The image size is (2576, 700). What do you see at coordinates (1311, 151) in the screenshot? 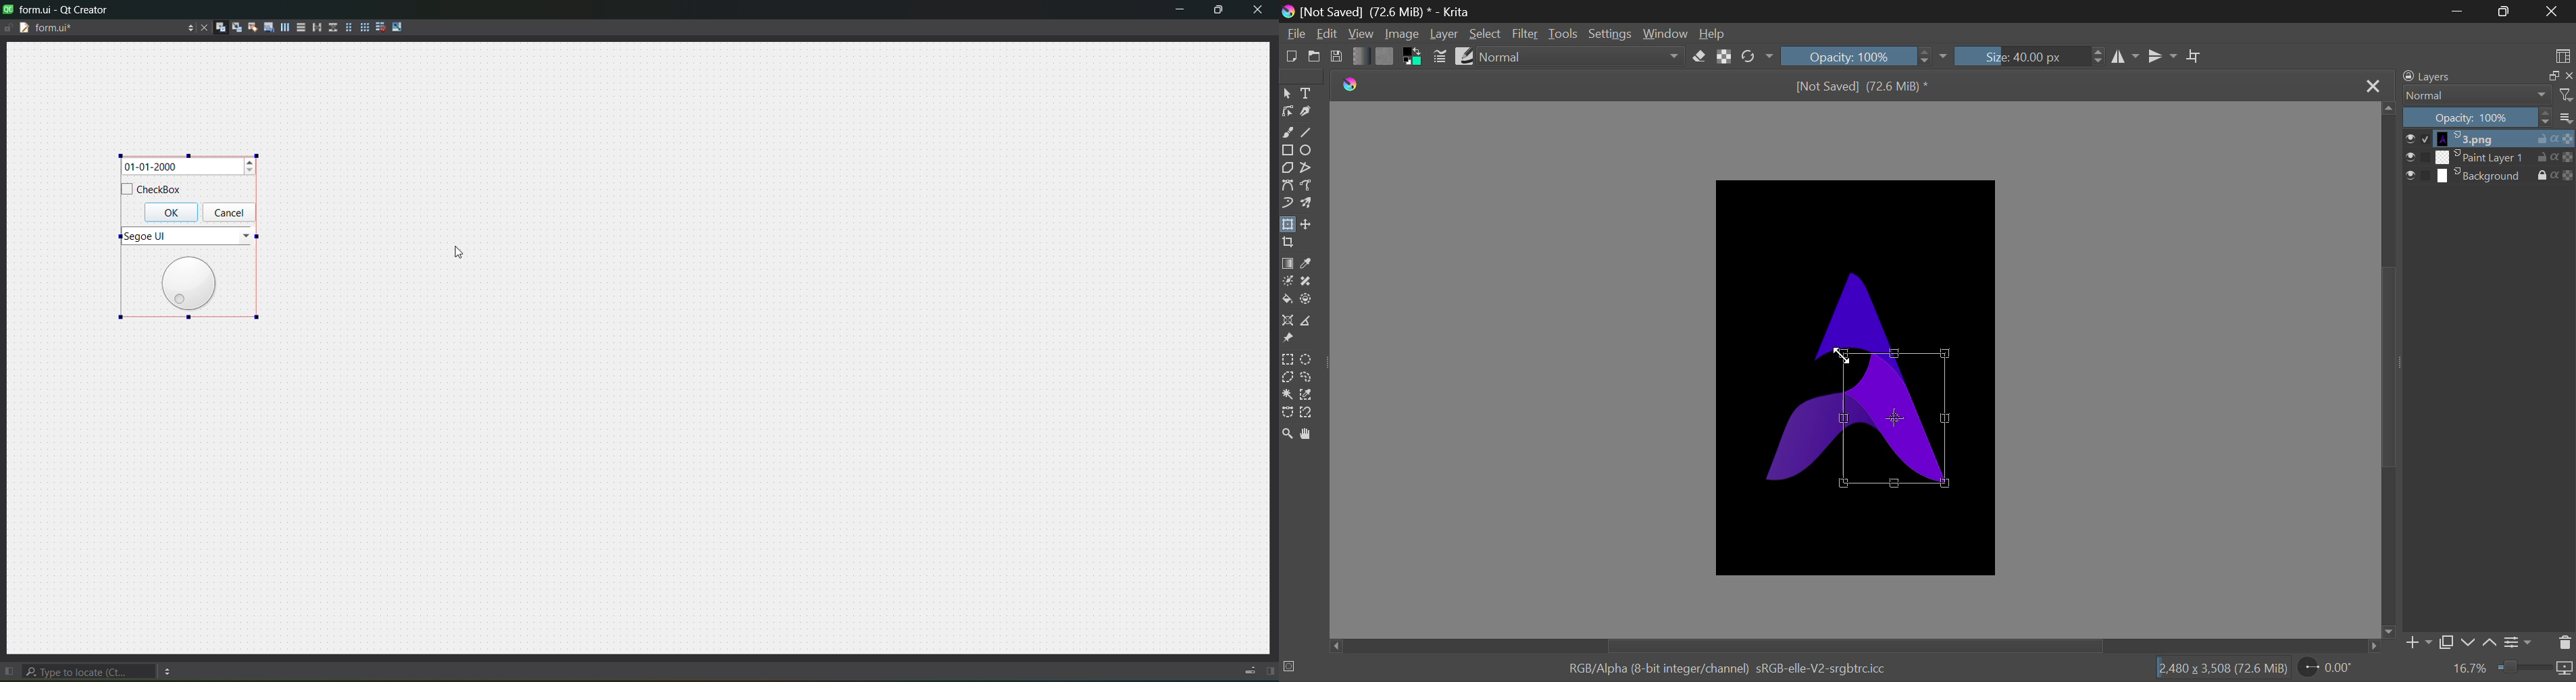
I see `Elipses` at bounding box center [1311, 151].